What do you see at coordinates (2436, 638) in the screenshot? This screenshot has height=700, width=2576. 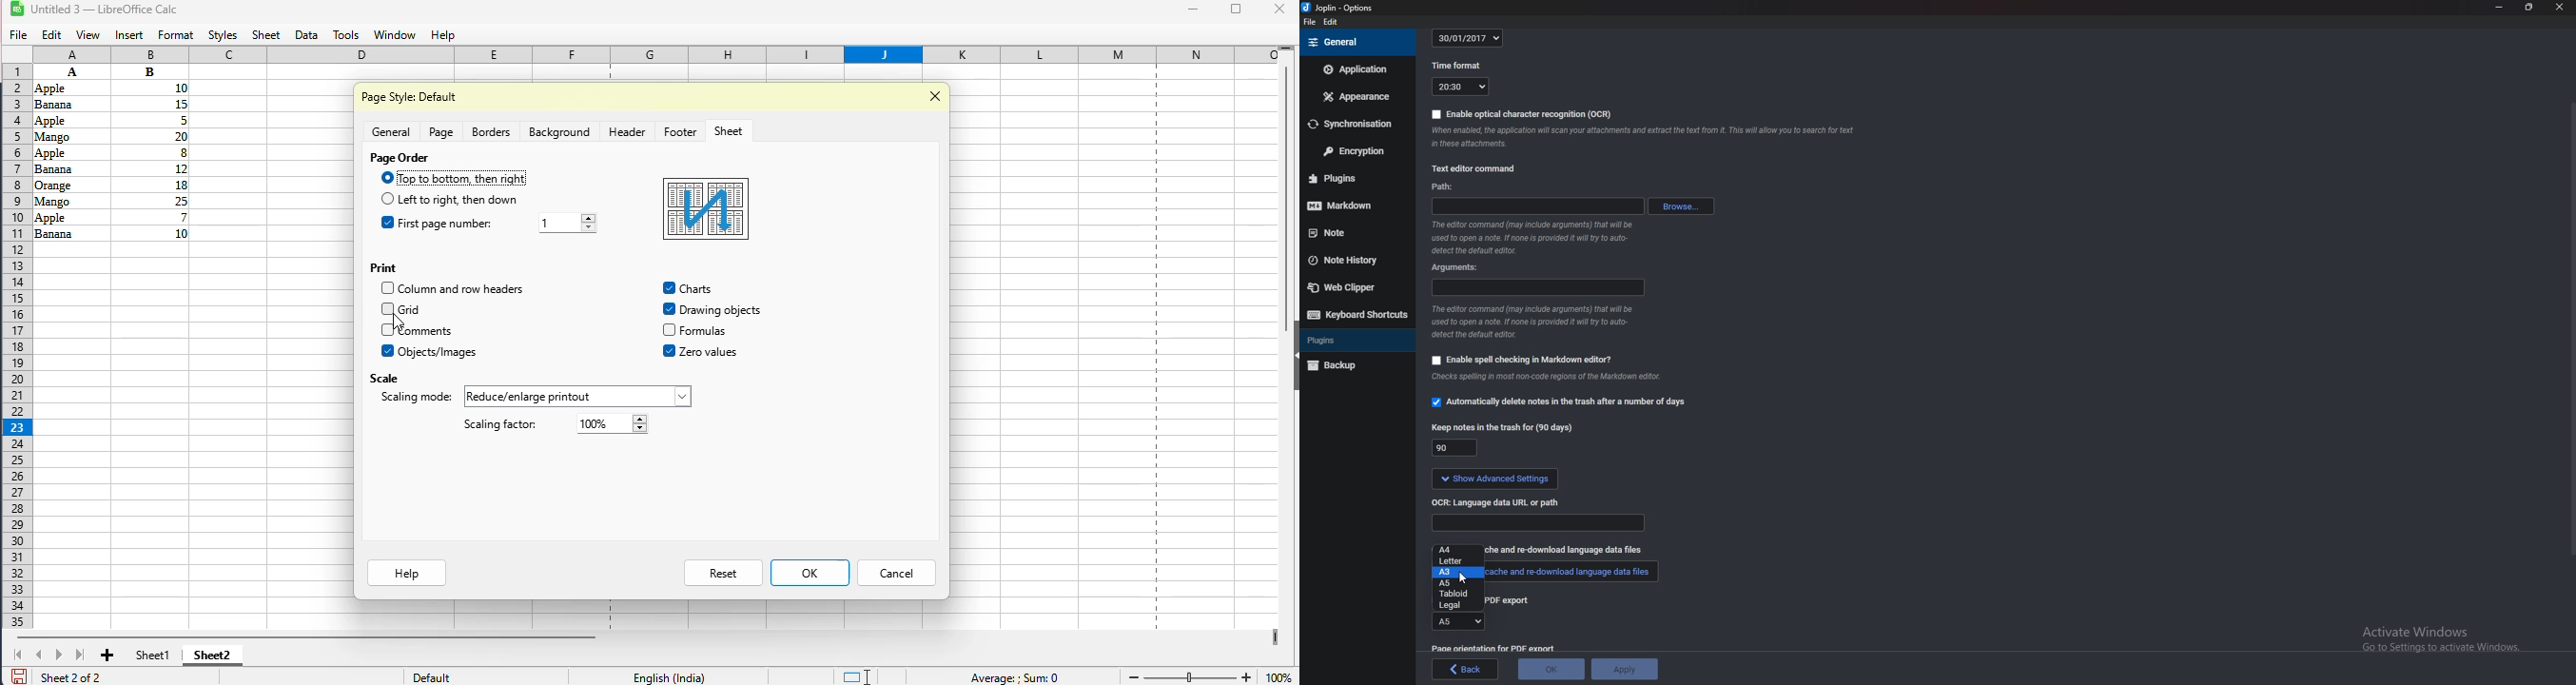 I see `activate windows` at bounding box center [2436, 638].